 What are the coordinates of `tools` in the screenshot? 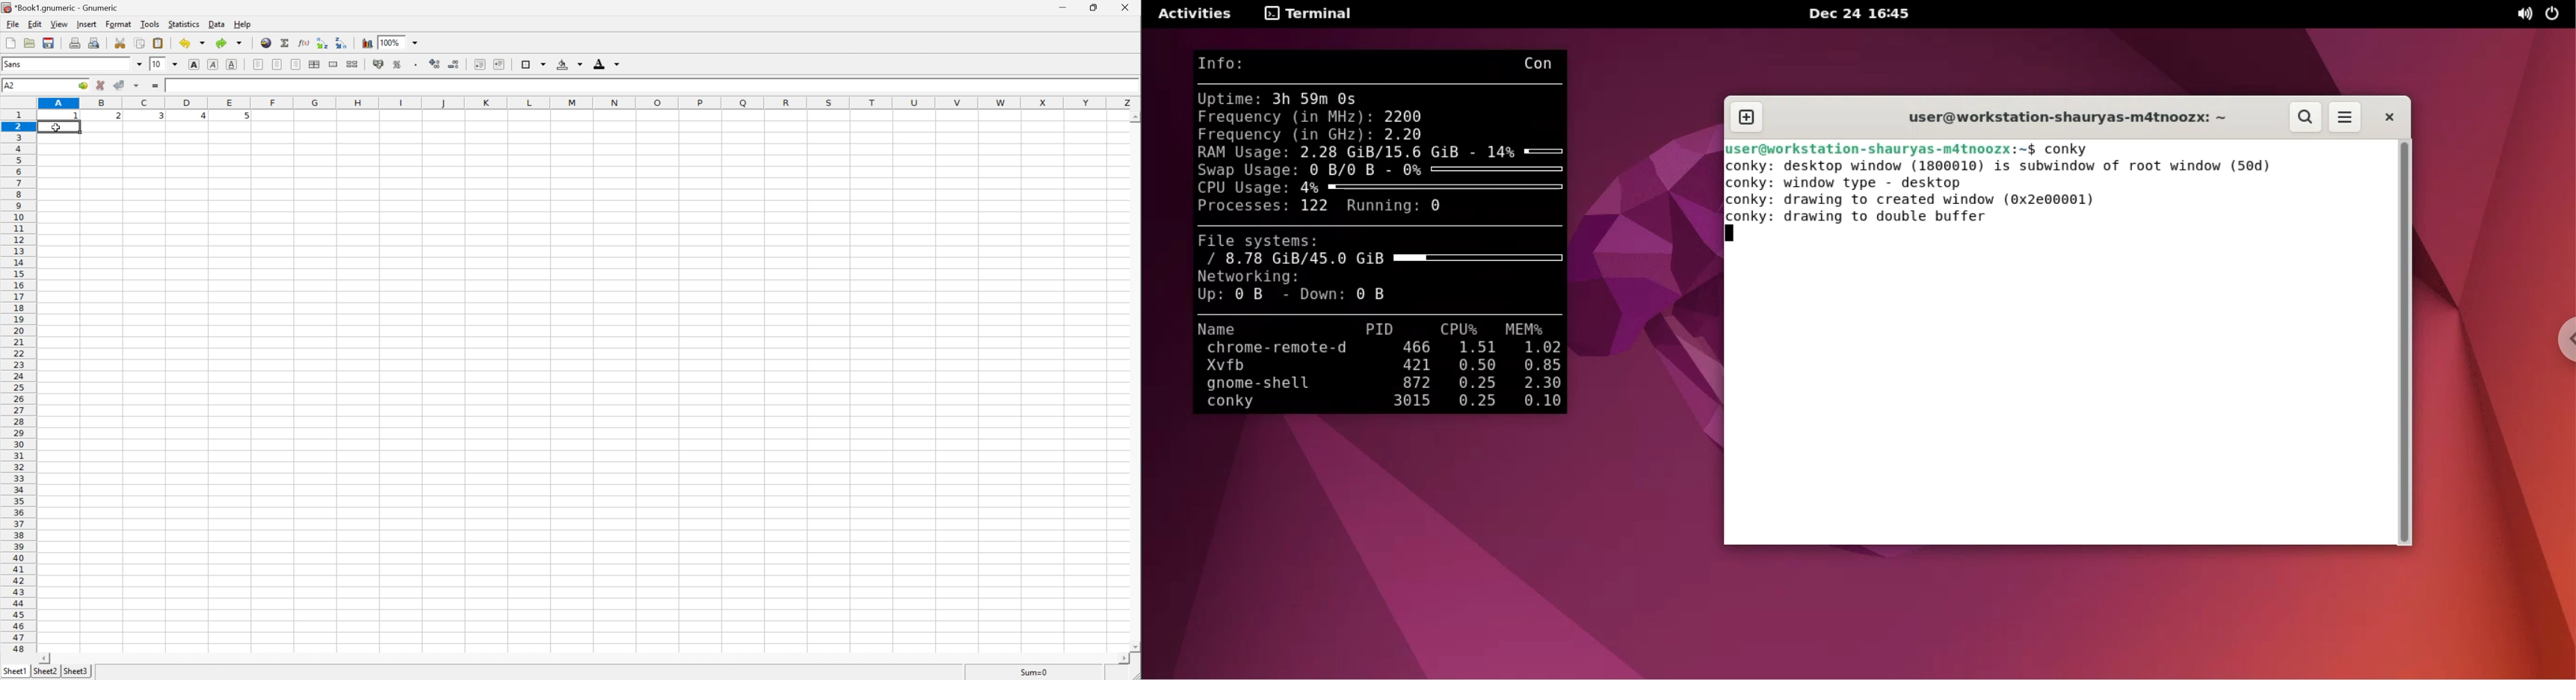 It's located at (150, 24).